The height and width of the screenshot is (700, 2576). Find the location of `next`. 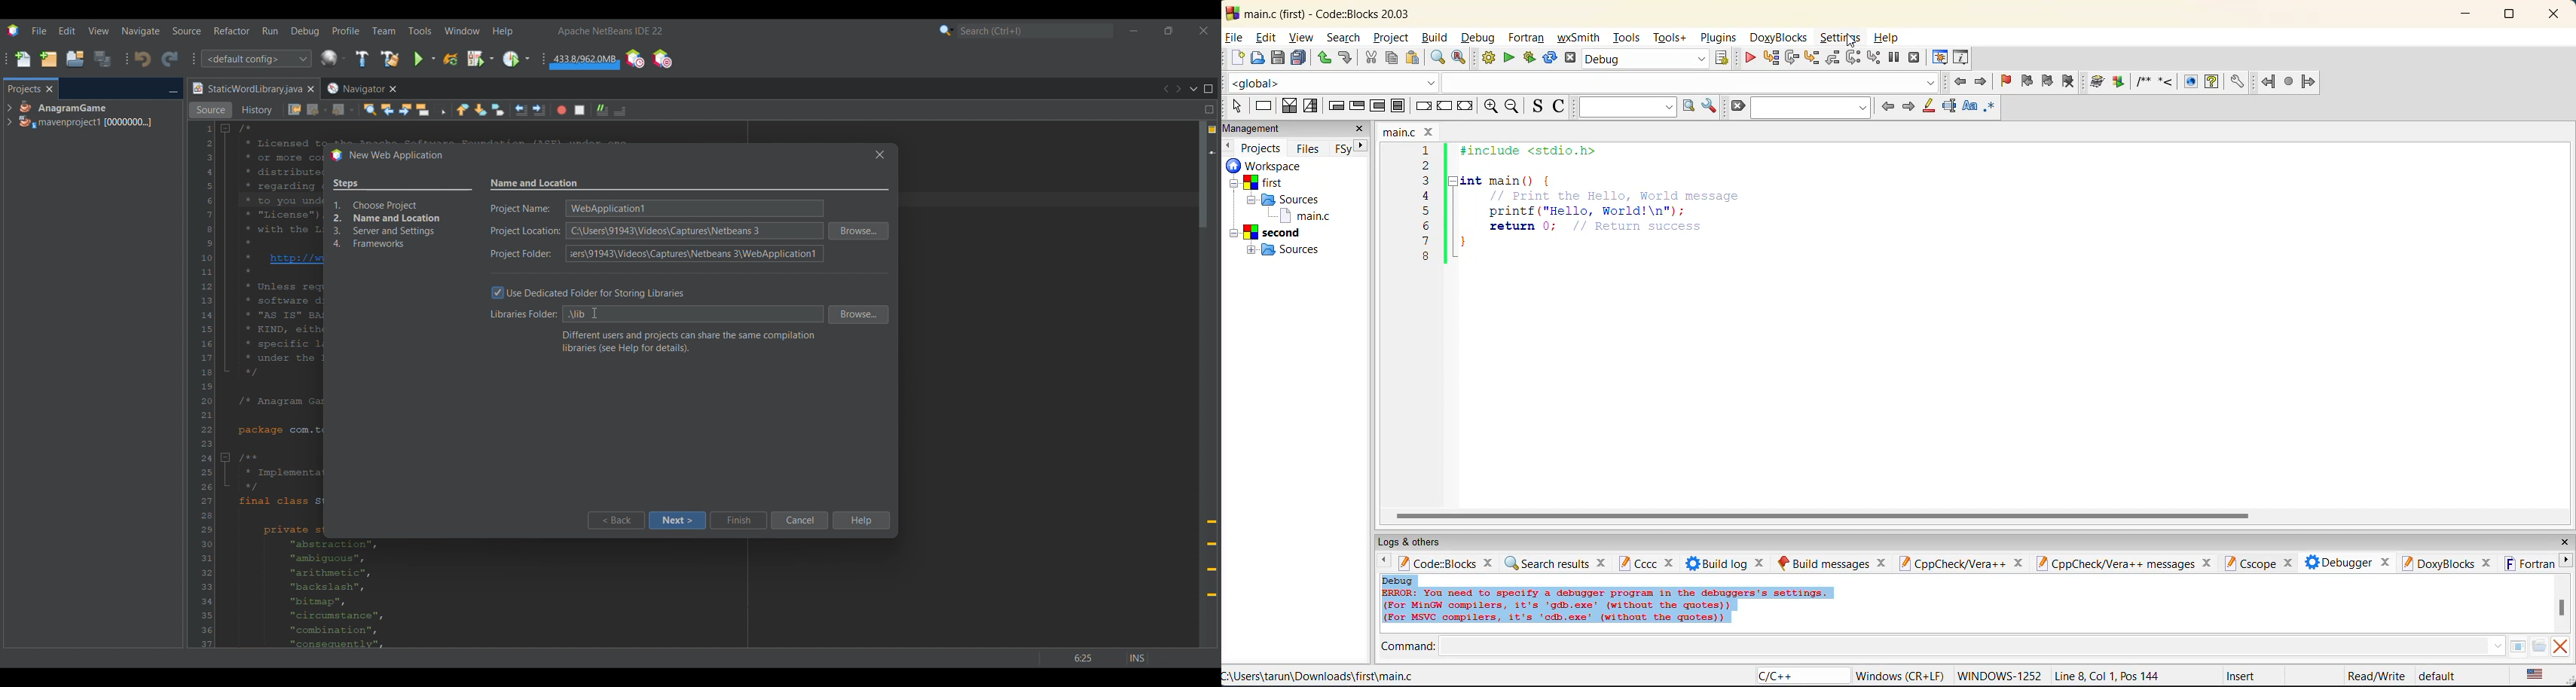

next is located at coordinates (2566, 560).